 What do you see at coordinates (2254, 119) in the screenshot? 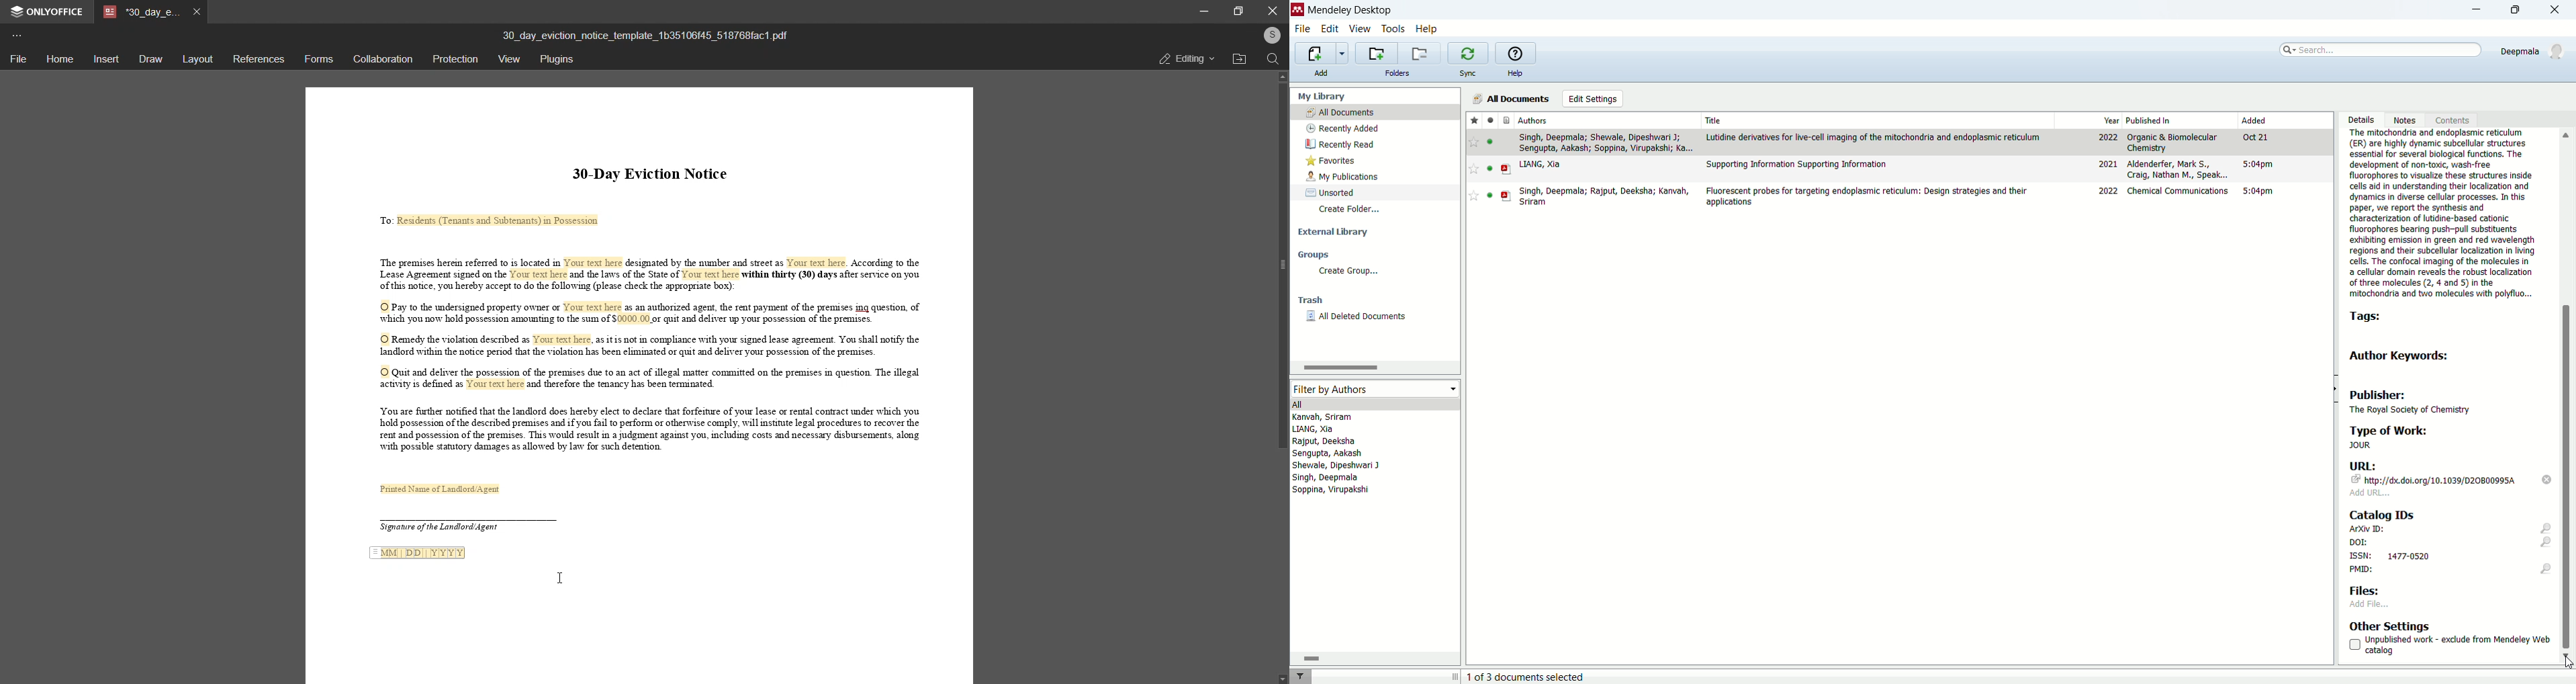
I see `added` at bounding box center [2254, 119].